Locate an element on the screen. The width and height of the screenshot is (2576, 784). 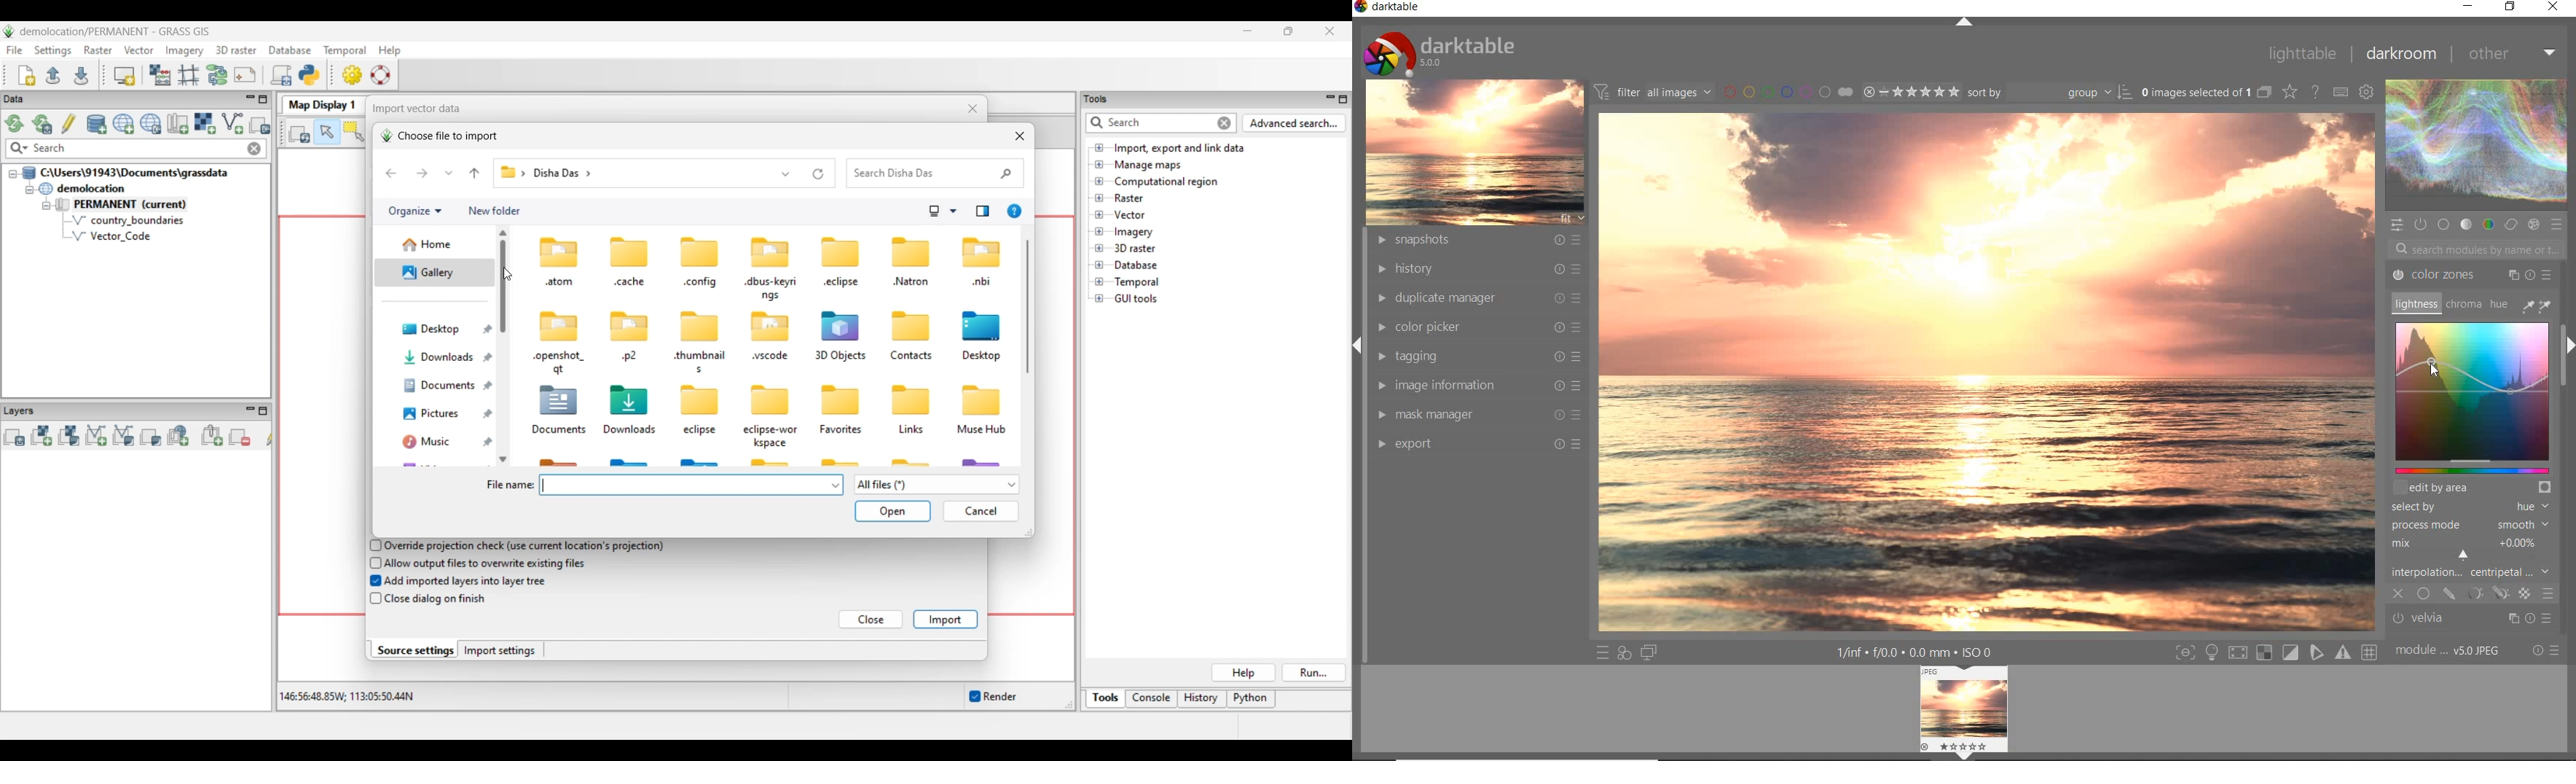
IMAGE INFORMATION is located at coordinates (1480, 385).